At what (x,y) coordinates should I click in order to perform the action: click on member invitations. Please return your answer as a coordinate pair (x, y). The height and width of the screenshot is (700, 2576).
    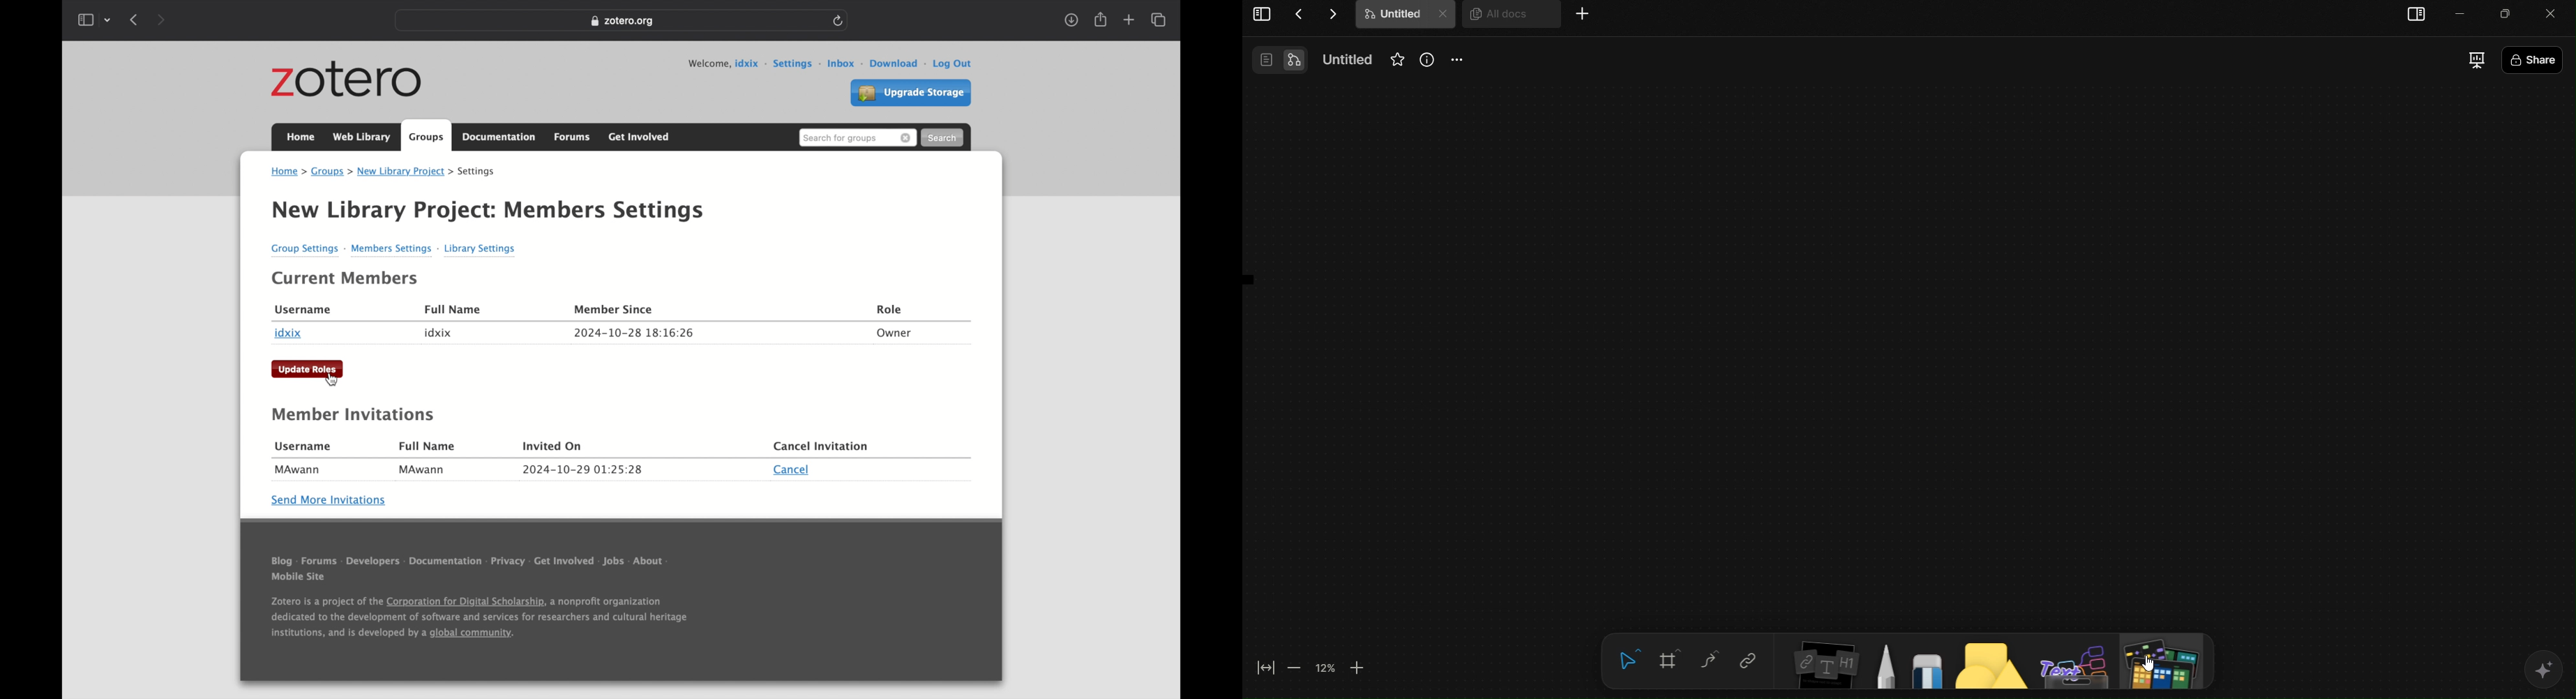
    Looking at the image, I should click on (354, 416).